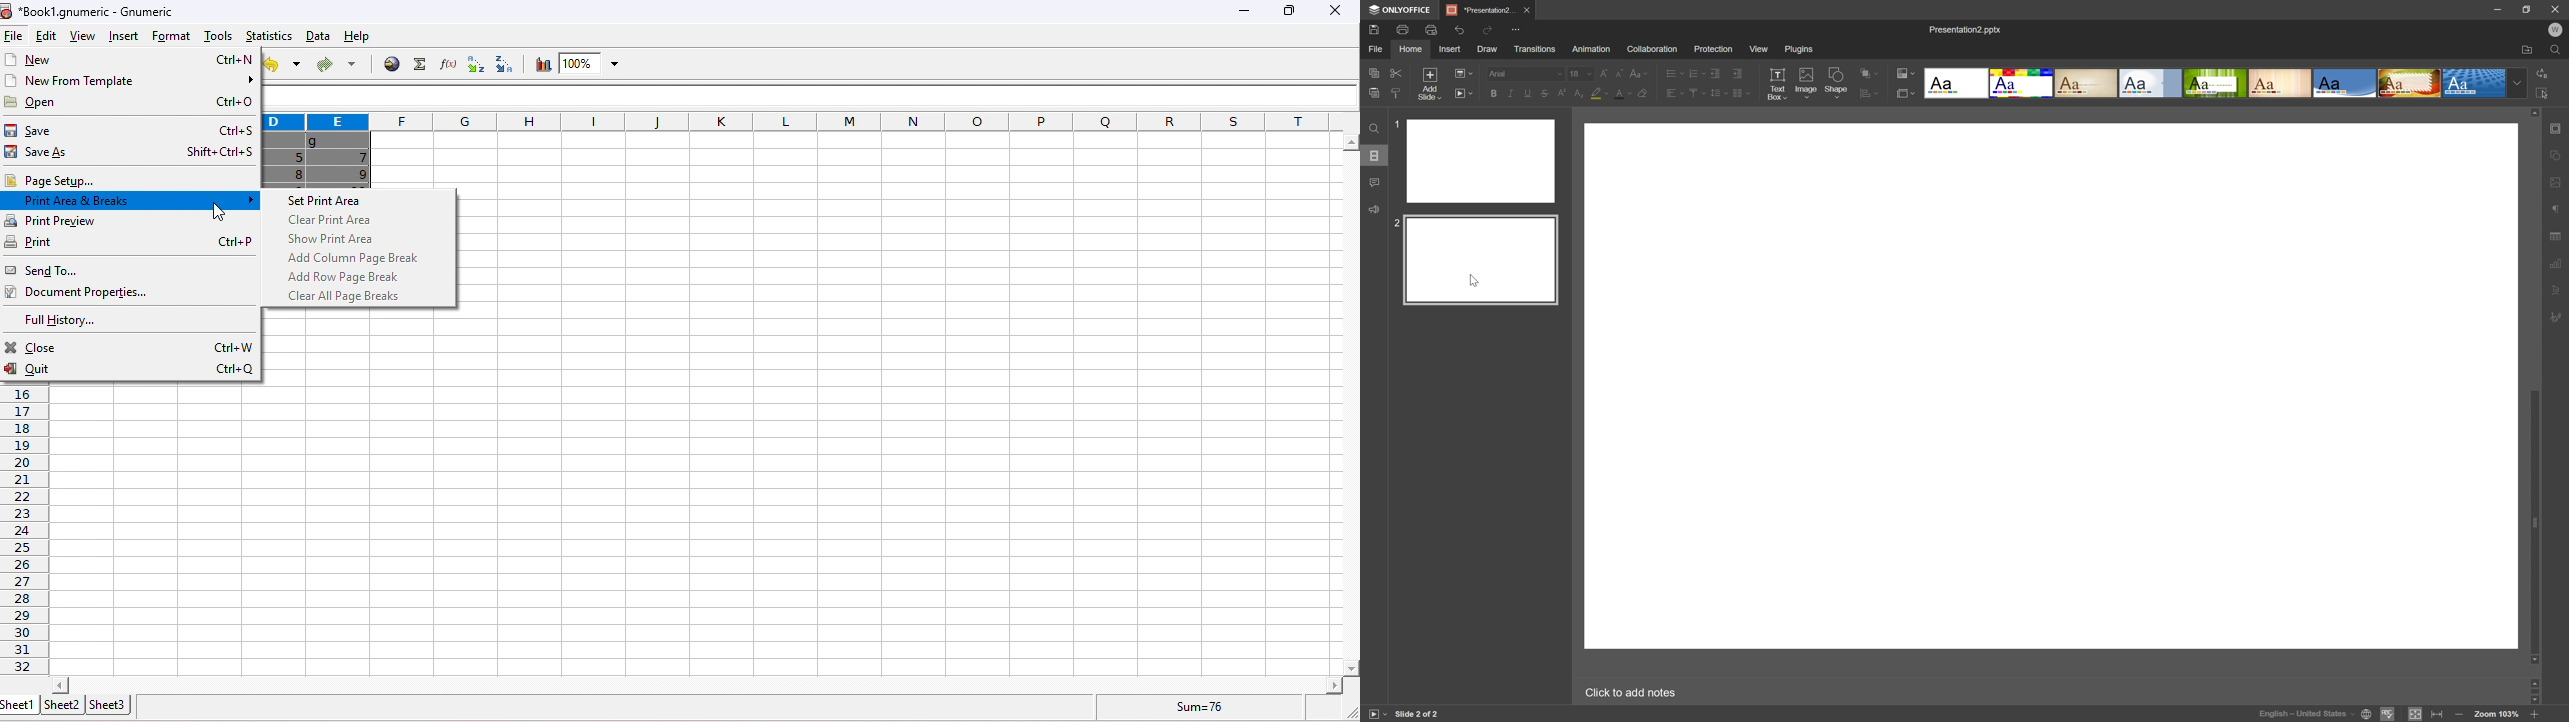 This screenshot has height=728, width=2576. What do you see at coordinates (130, 81) in the screenshot?
I see `new from template` at bounding box center [130, 81].